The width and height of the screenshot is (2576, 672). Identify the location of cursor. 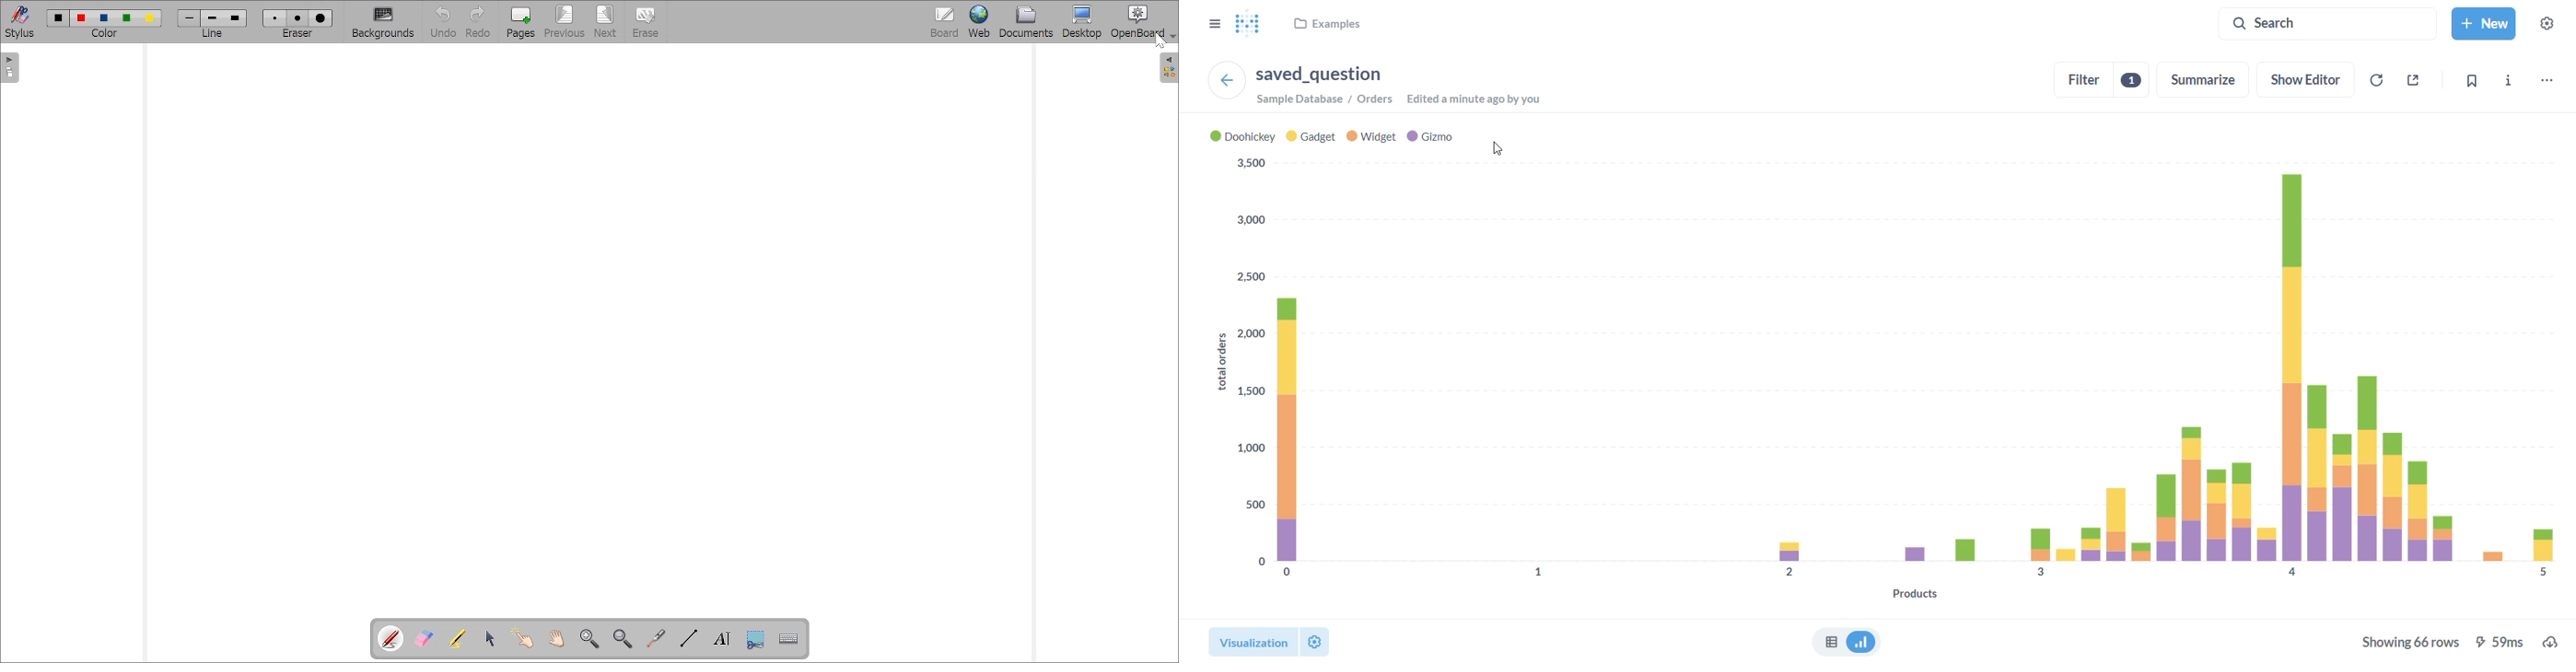
(1160, 41).